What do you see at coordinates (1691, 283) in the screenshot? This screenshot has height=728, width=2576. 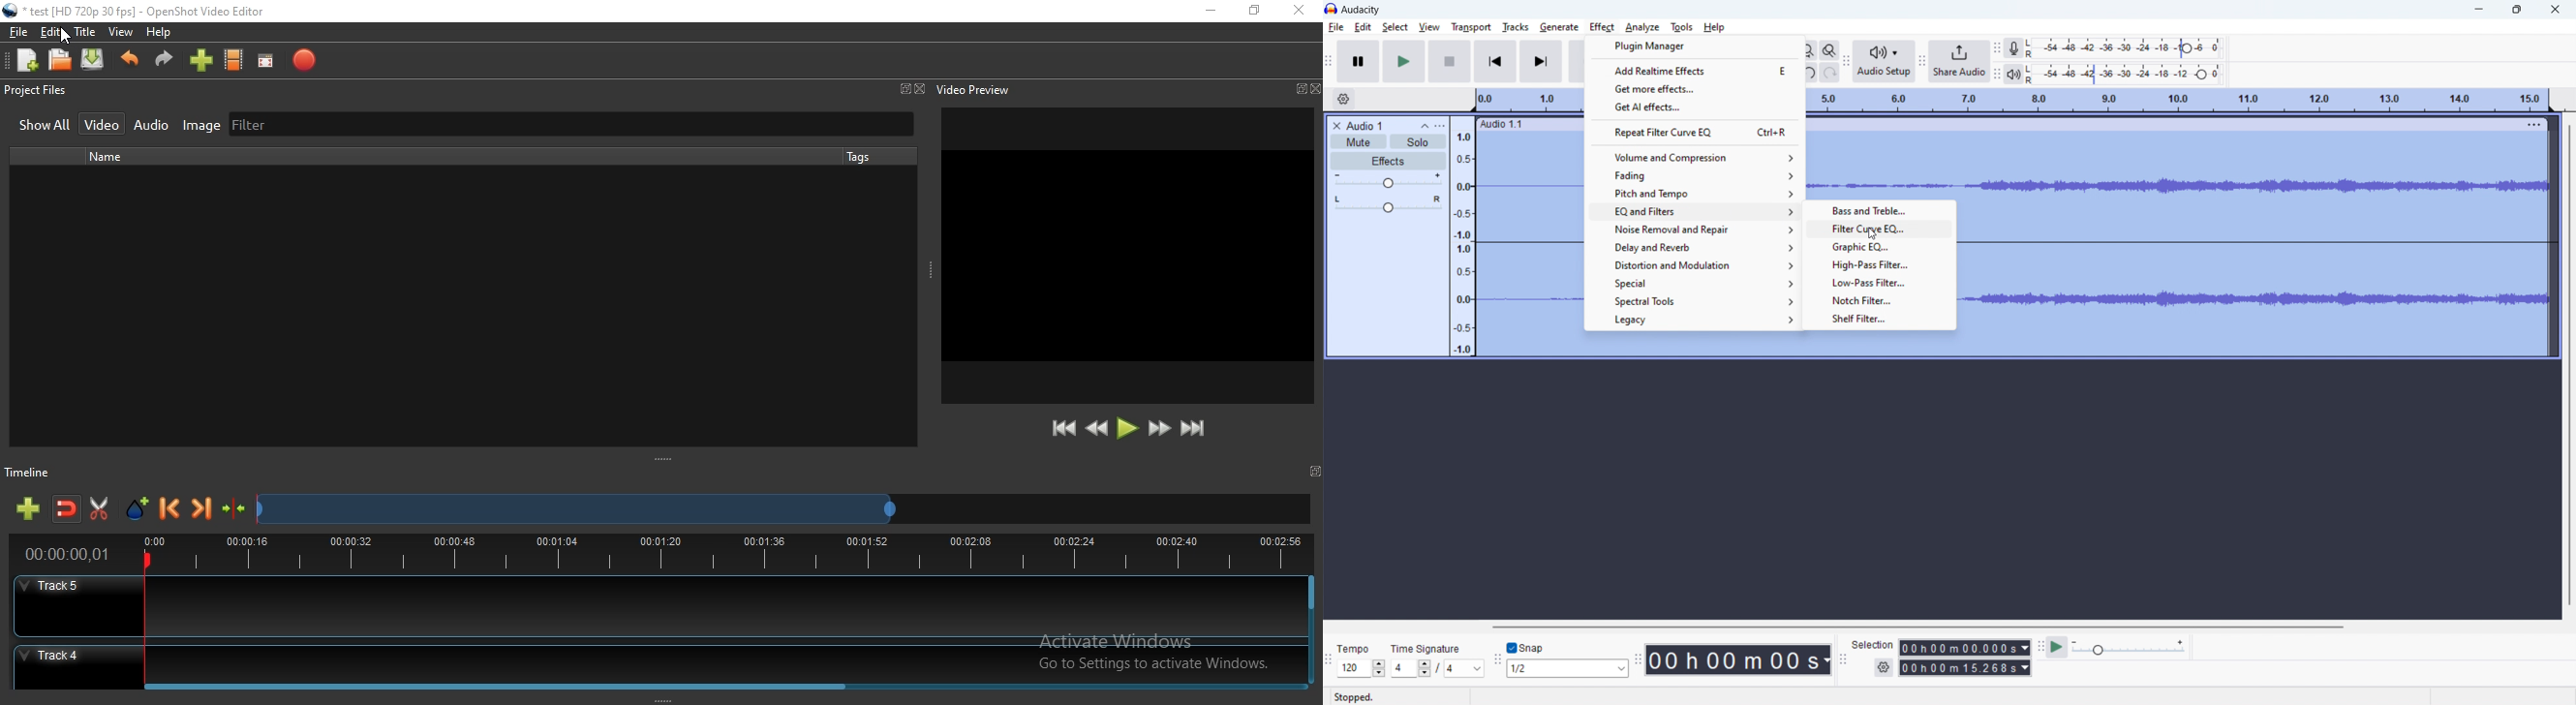 I see `special` at bounding box center [1691, 283].